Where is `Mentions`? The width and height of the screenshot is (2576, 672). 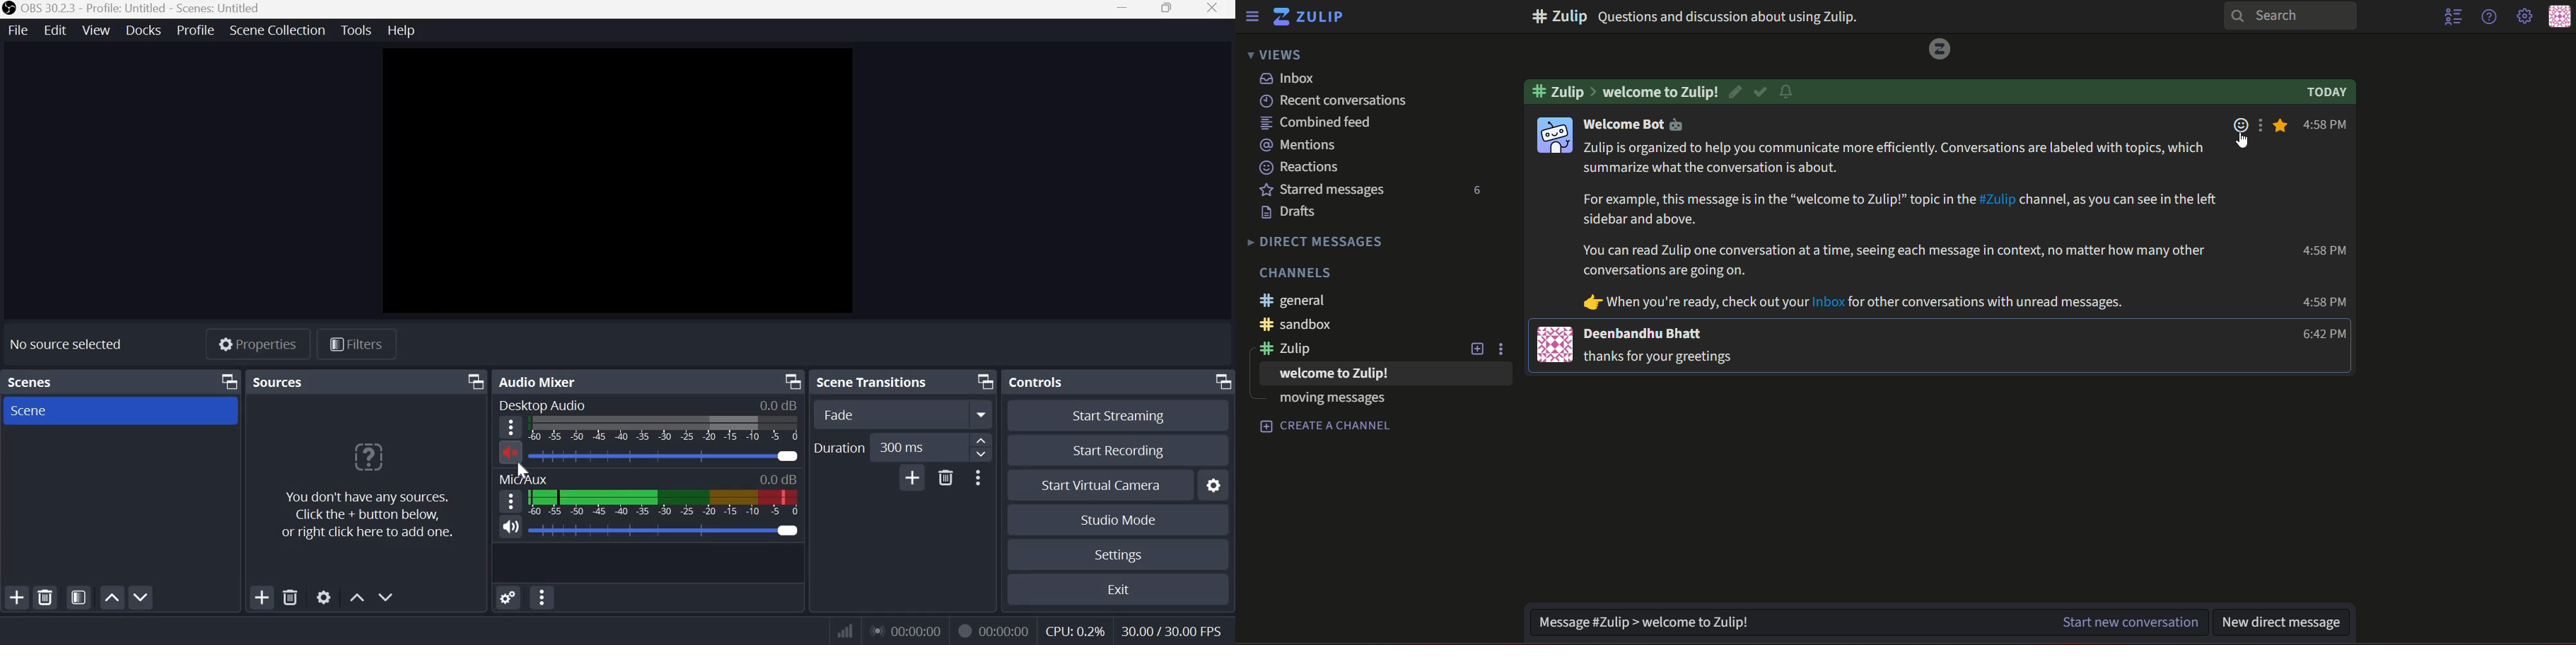 Mentions is located at coordinates (1299, 143).